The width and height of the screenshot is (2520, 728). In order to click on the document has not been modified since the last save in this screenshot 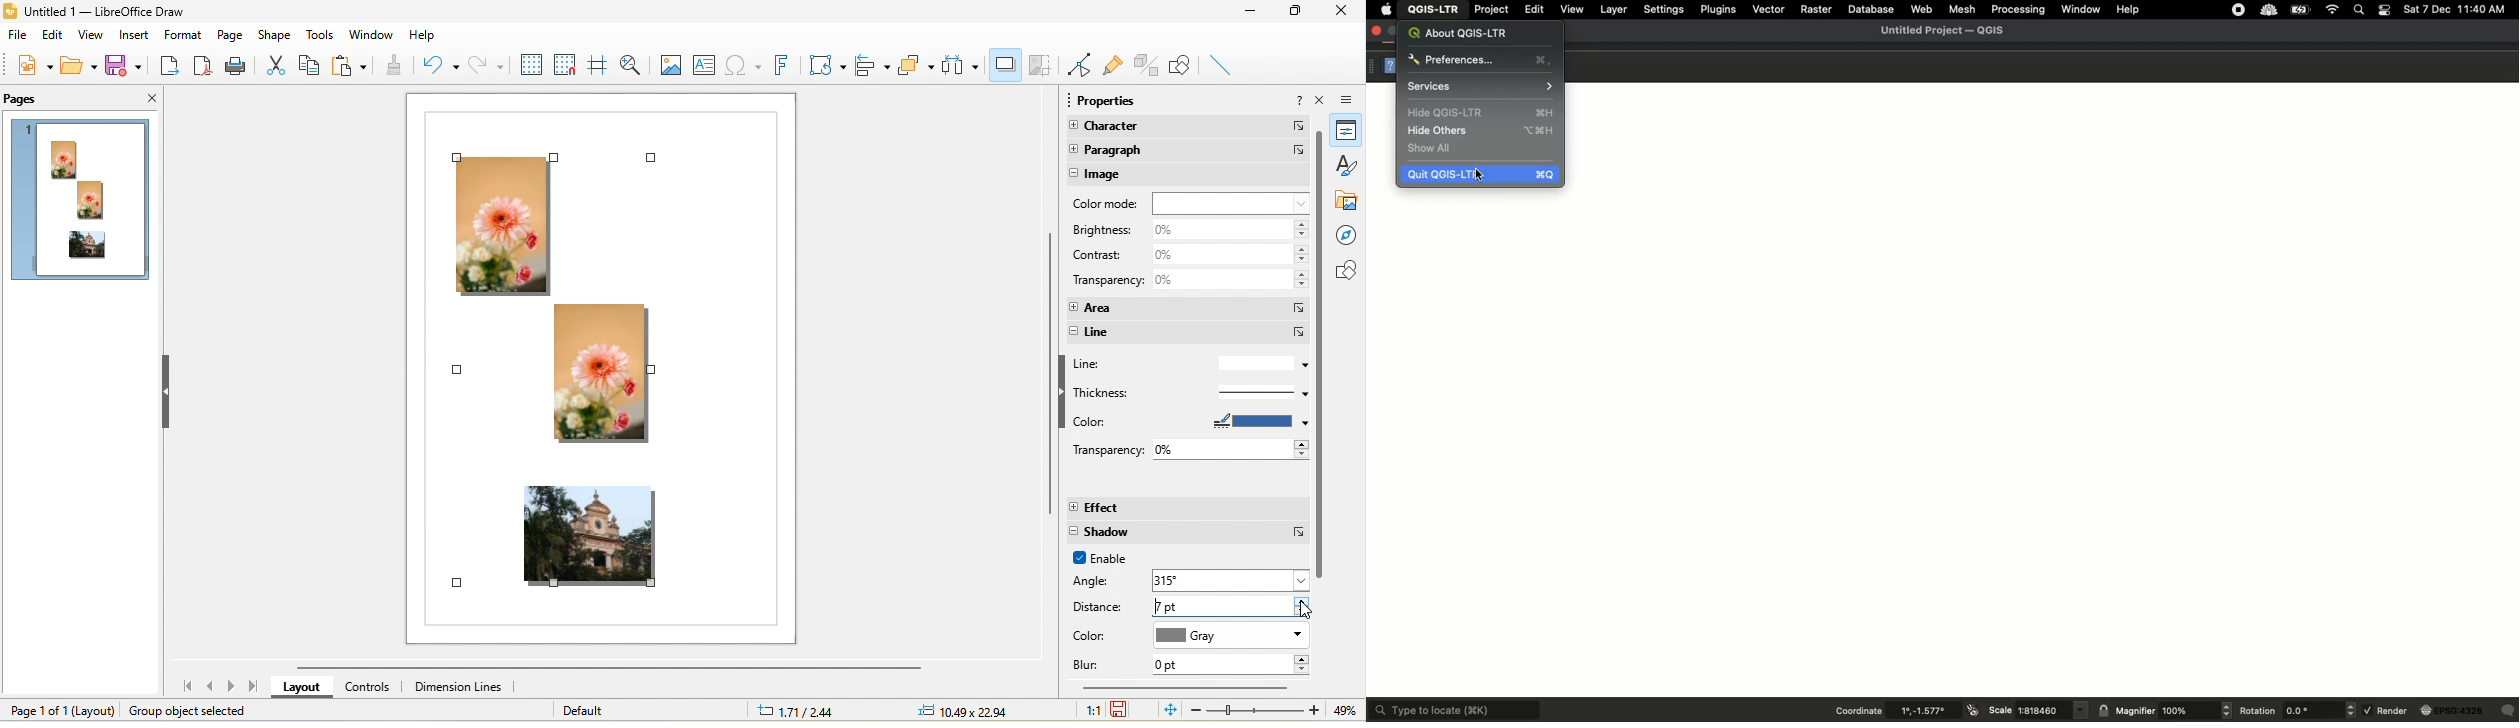, I will do `click(1126, 709)`.